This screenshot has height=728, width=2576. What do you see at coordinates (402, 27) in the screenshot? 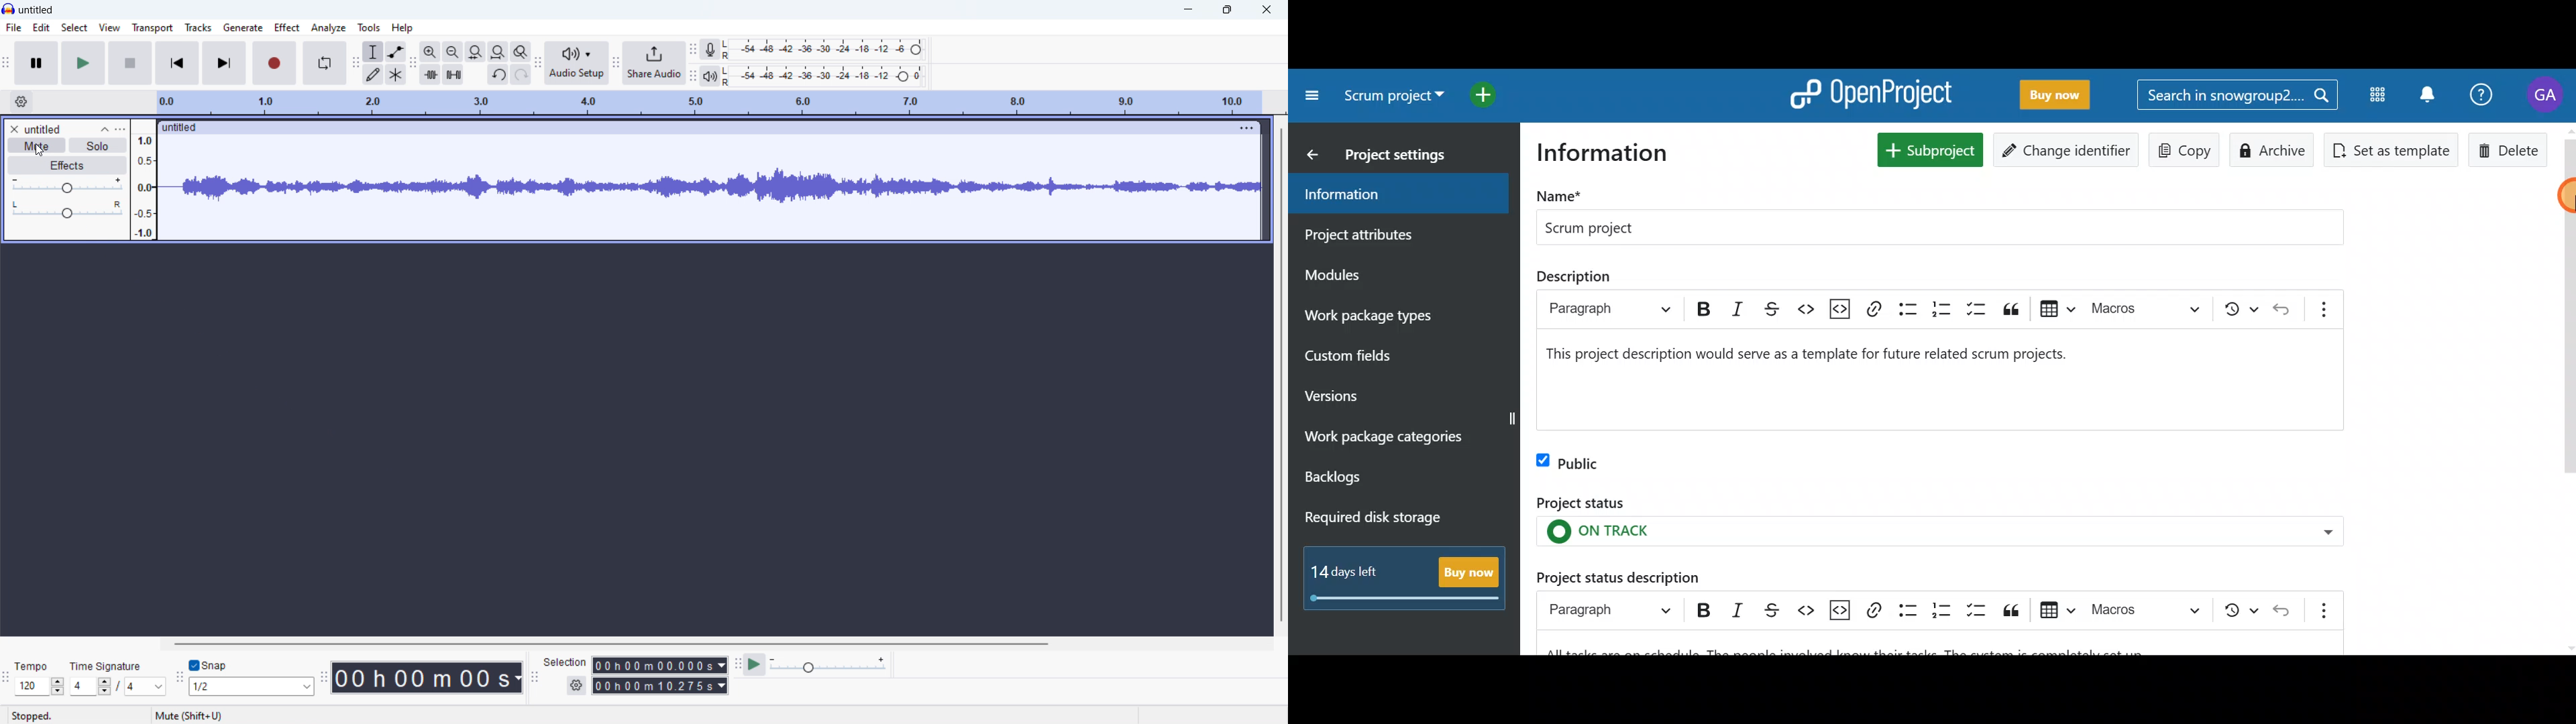
I see `help` at bounding box center [402, 27].